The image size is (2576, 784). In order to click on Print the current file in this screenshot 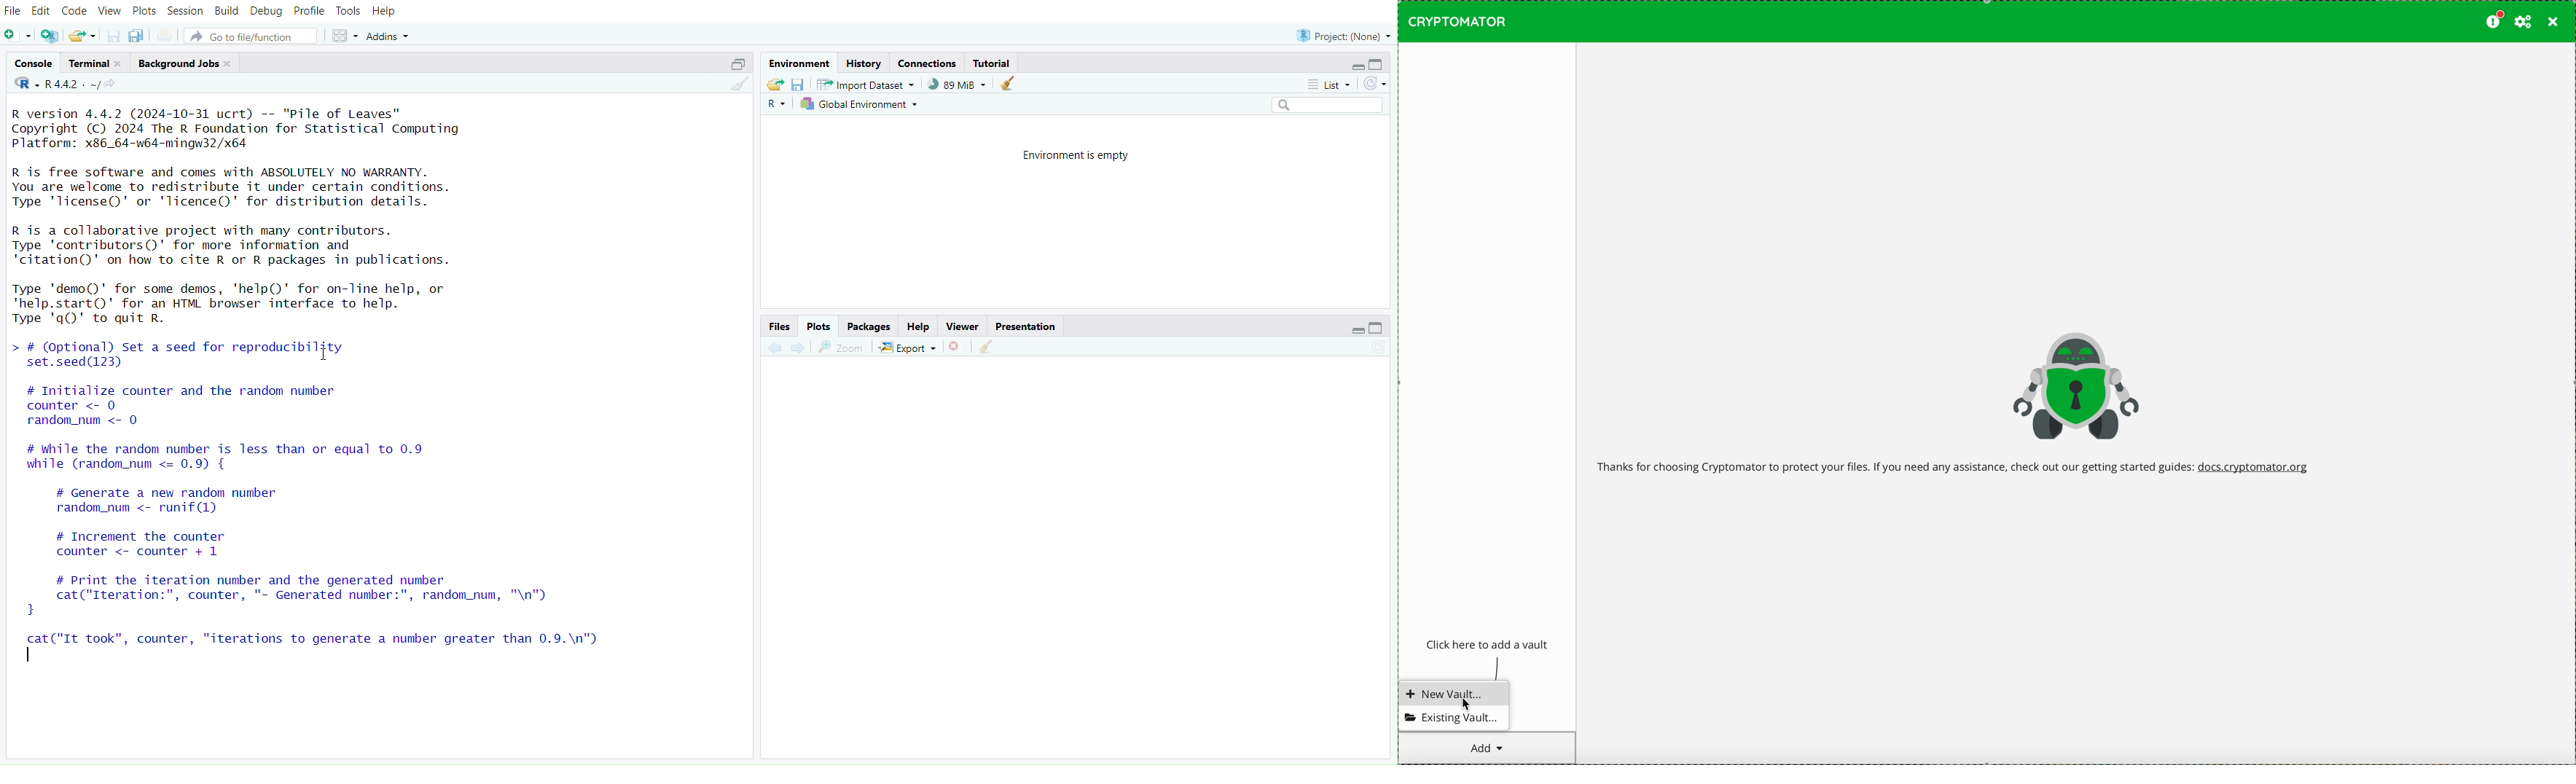, I will do `click(163, 35)`.